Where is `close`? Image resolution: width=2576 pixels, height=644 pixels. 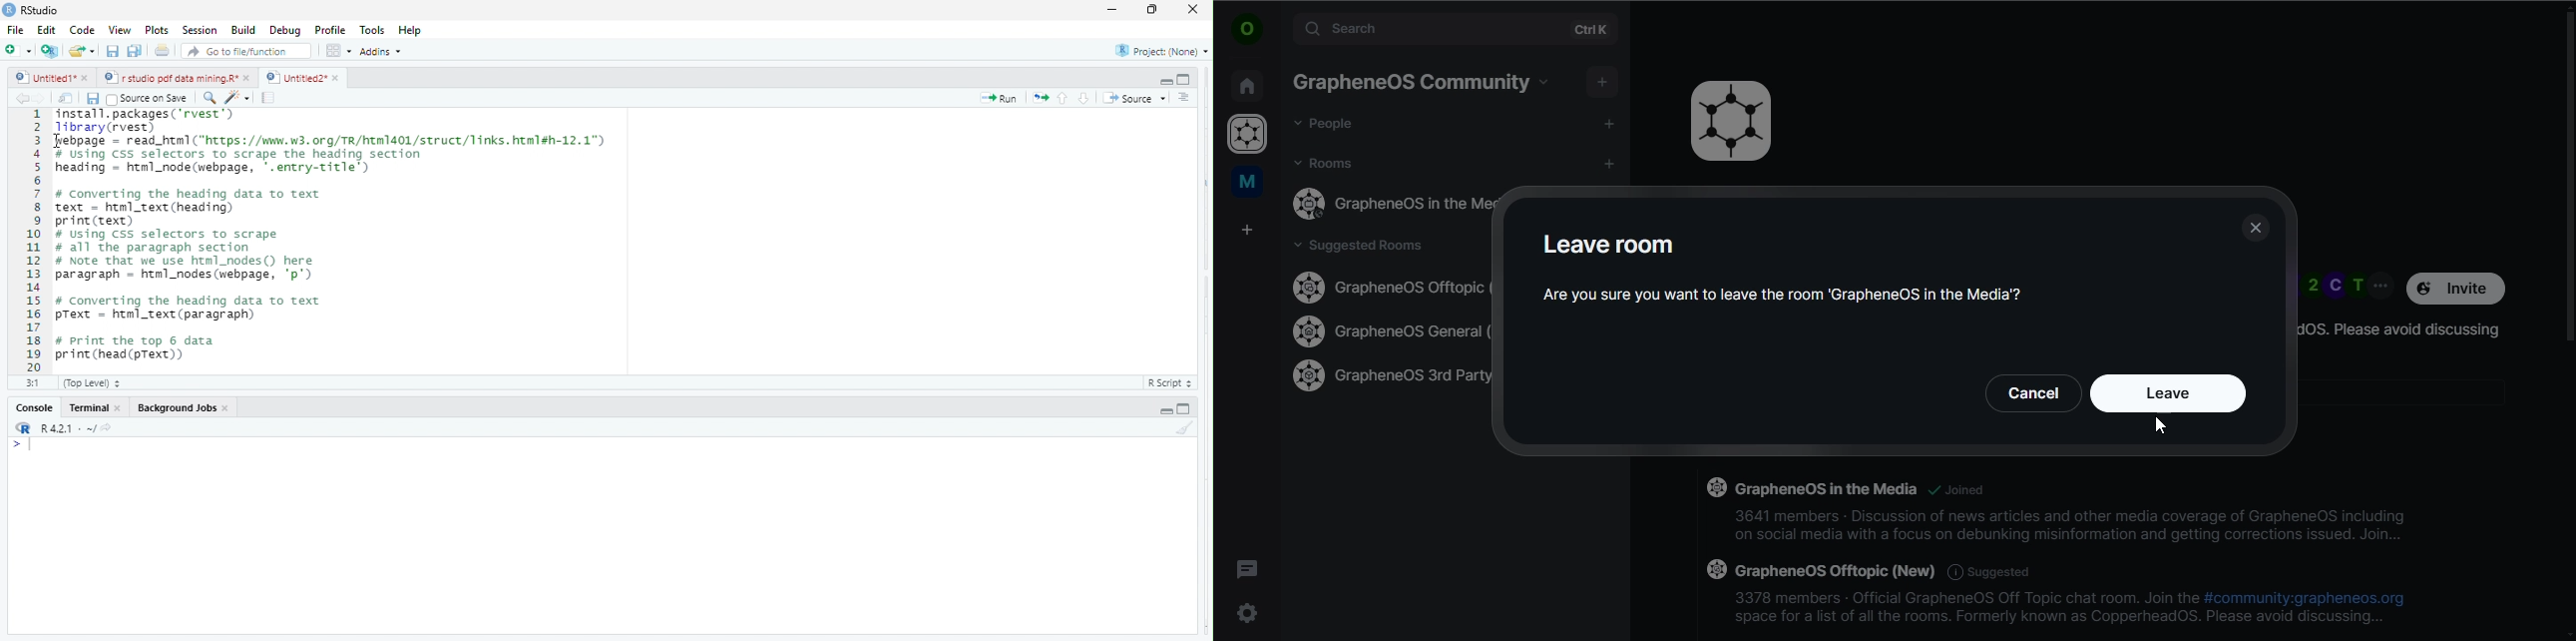
close is located at coordinates (2258, 227).